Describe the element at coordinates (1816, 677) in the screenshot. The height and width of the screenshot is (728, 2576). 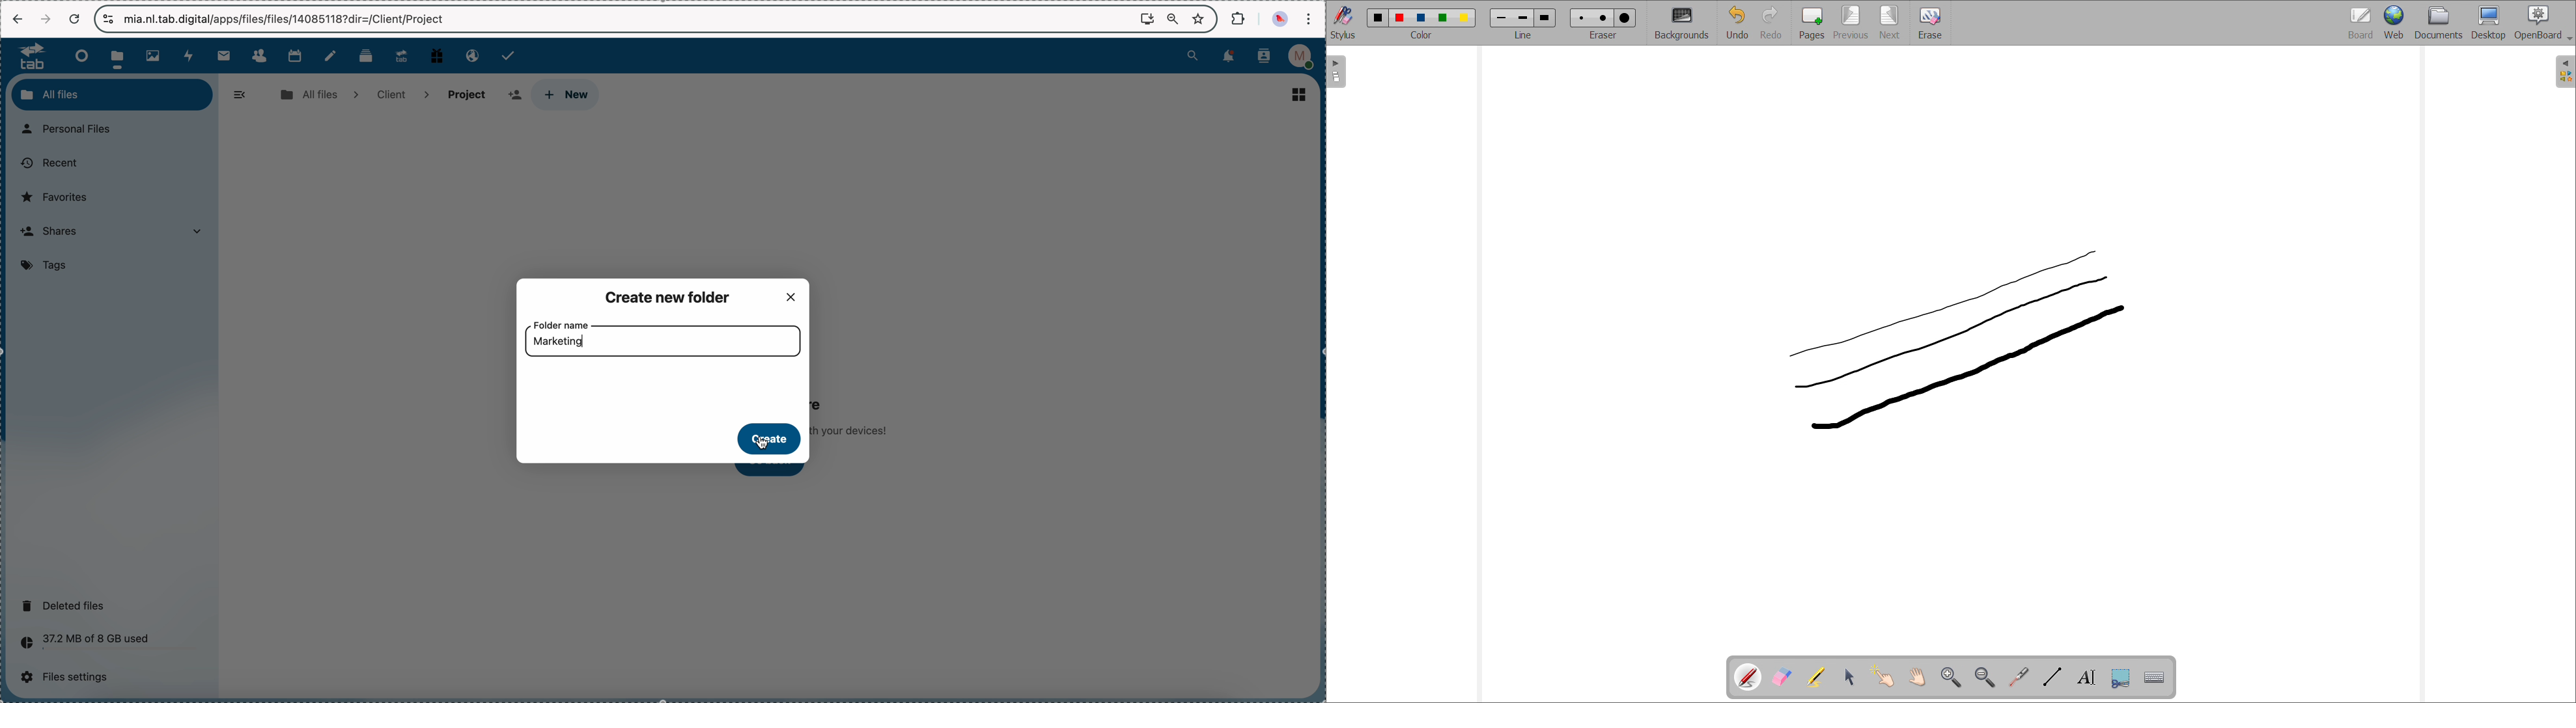
I see `highlights` at that location.